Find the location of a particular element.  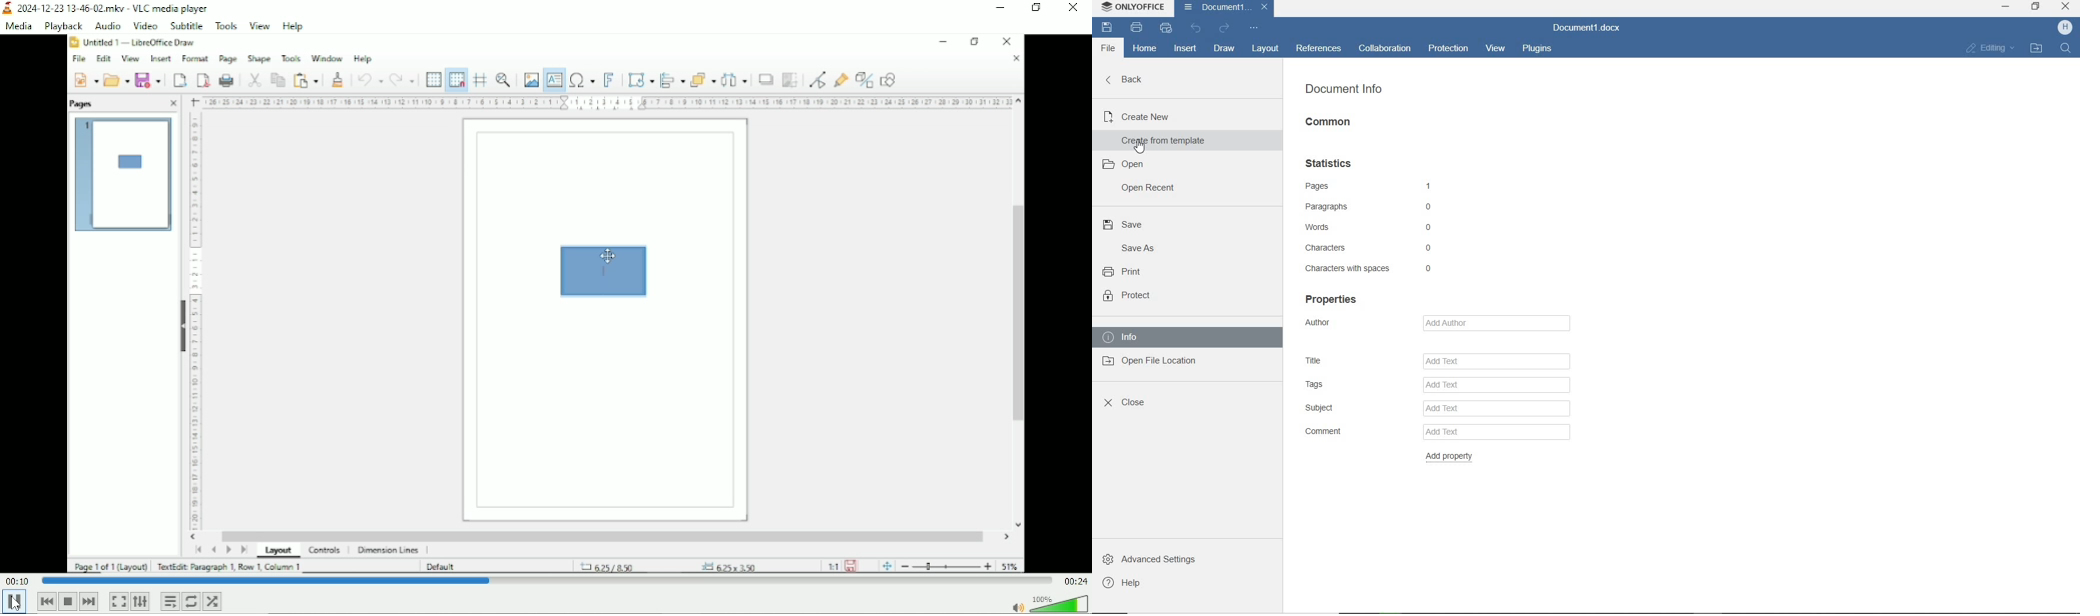

 is located at coordinates (1148, 186).